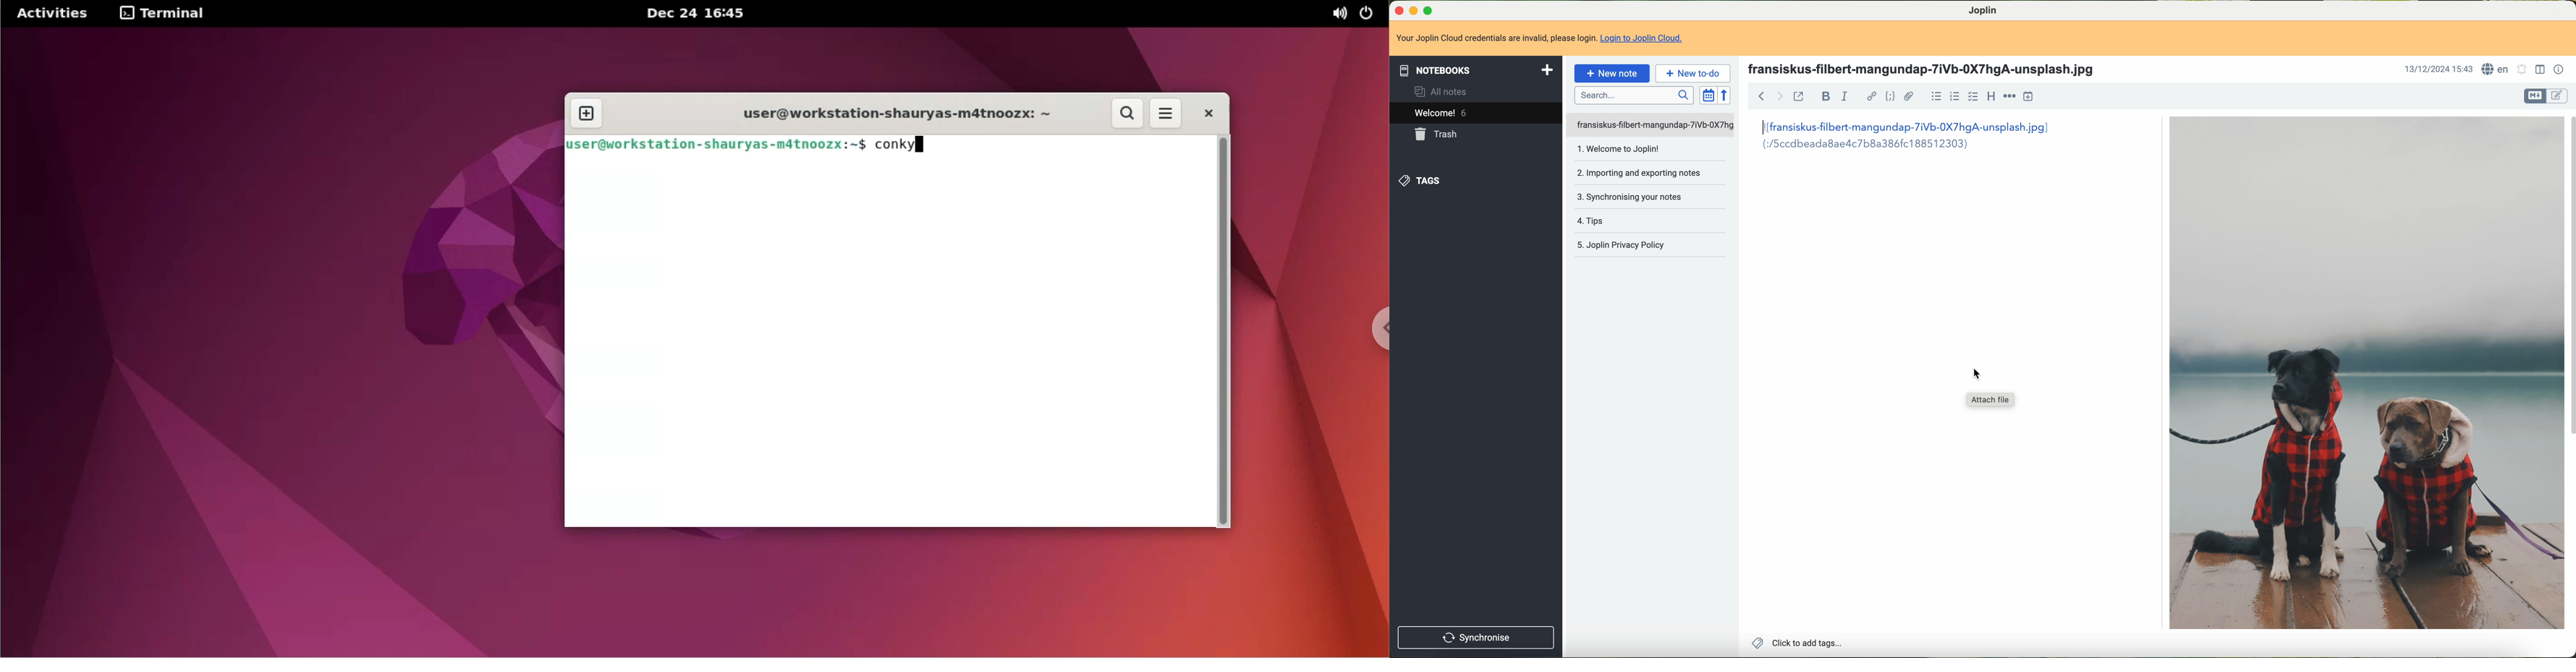 The width and height of the screenshot is (2576, 672). I want to click on notebooks, so click(1476, 70).